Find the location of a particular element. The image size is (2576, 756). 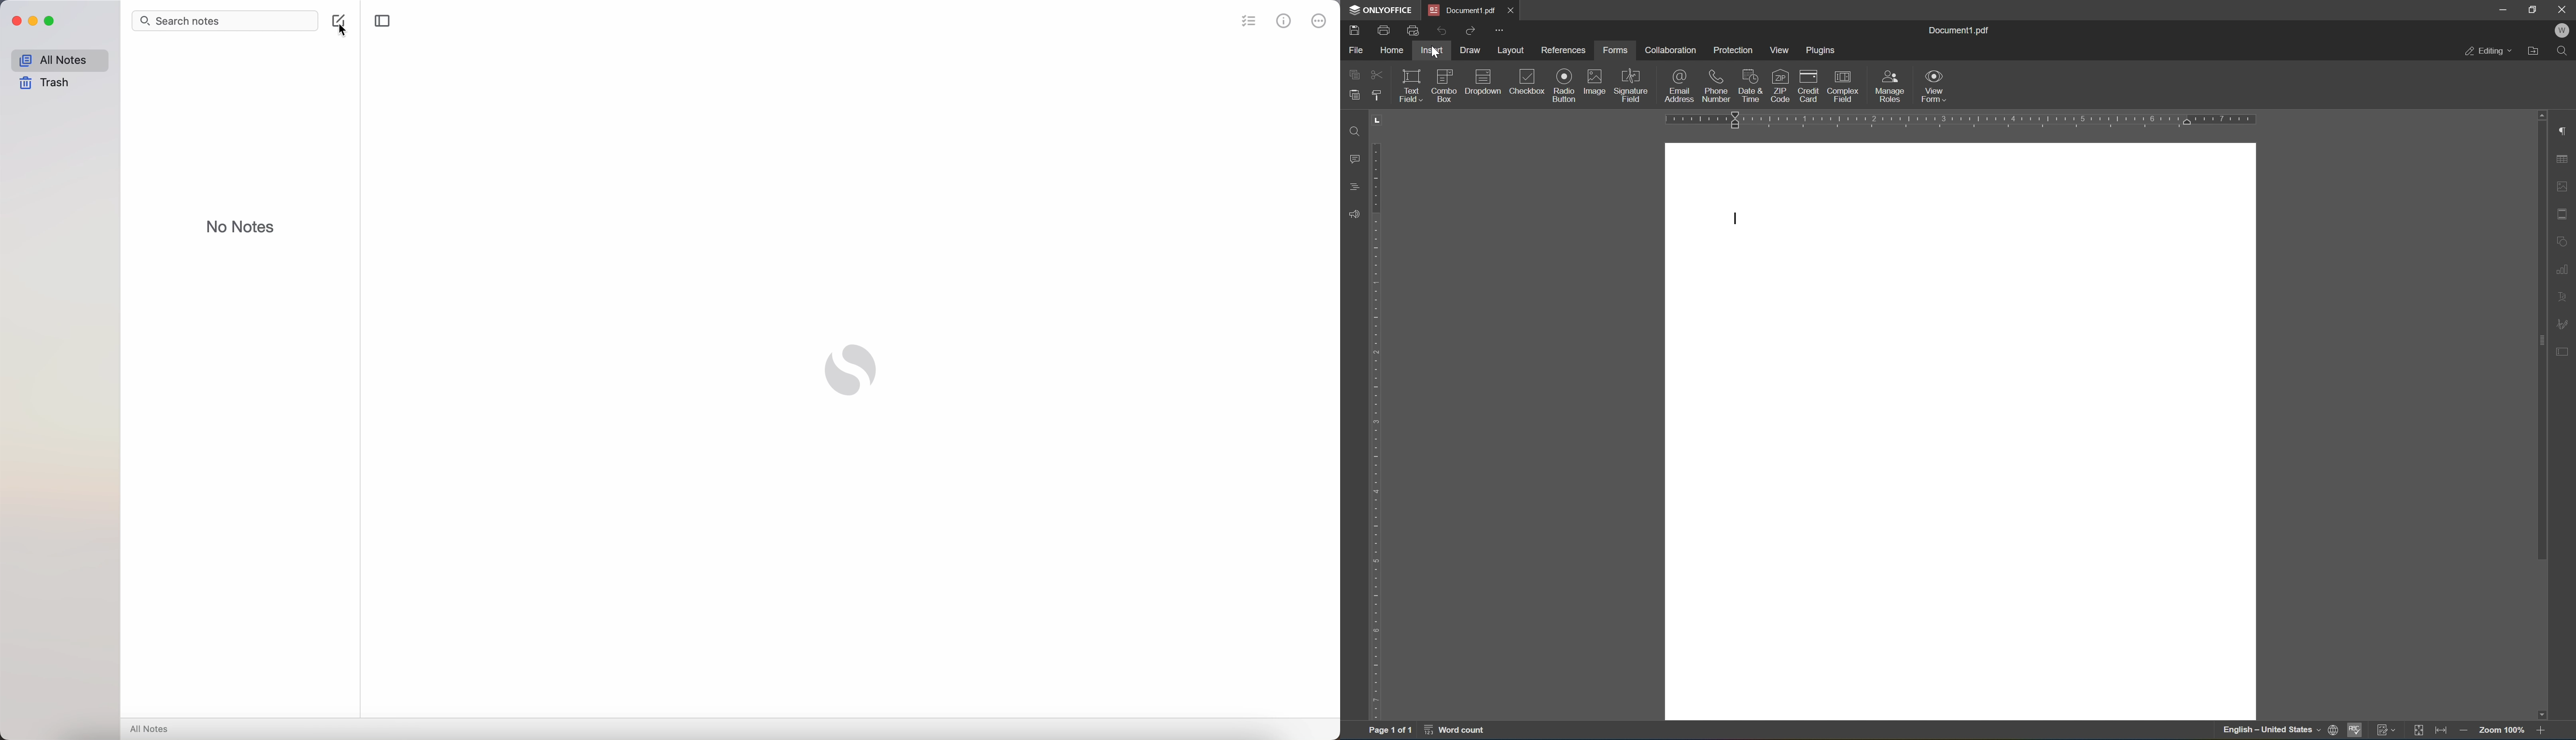

no notes is located at coordinates (241, 226).